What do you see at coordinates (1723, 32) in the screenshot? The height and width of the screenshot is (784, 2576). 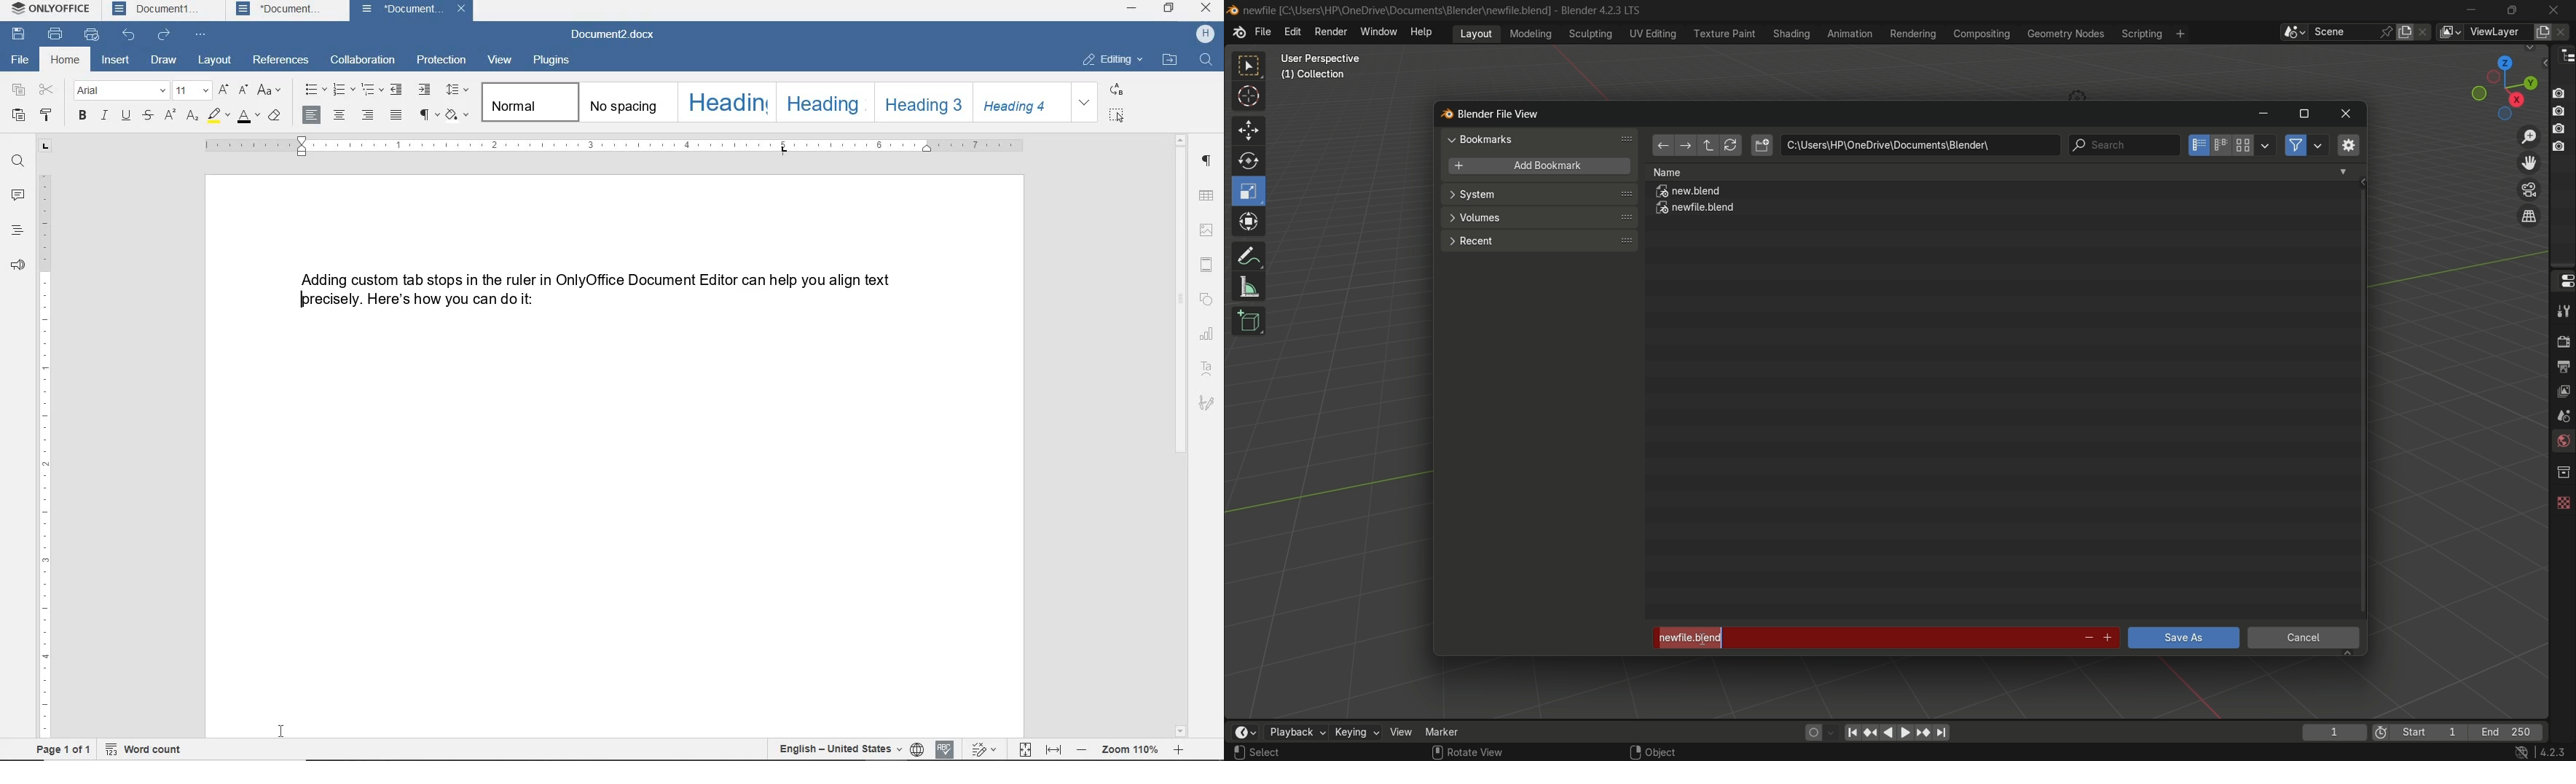 I see `texture paint menu` at bounding box center [1723, 32].